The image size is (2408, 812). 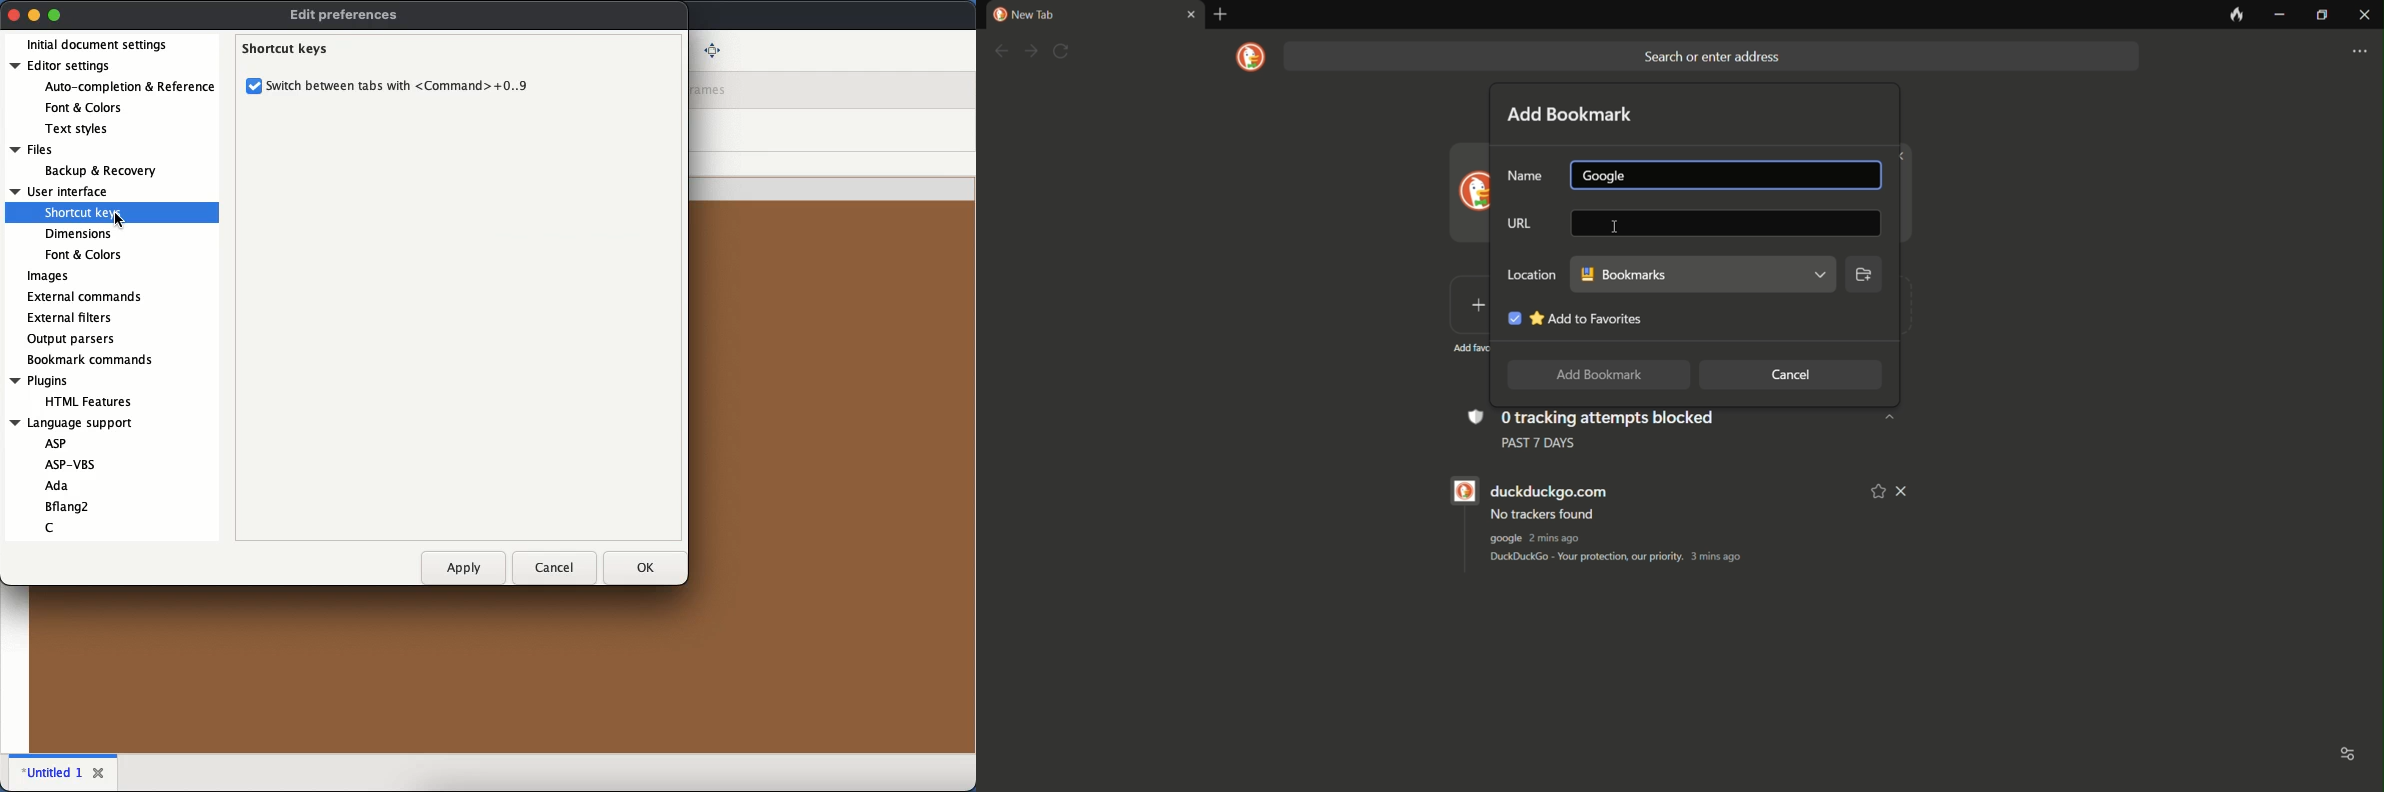 What do you see at coordinates (639, 568) in the screenshot?
I see `ok` at bounding box center [639, 568].